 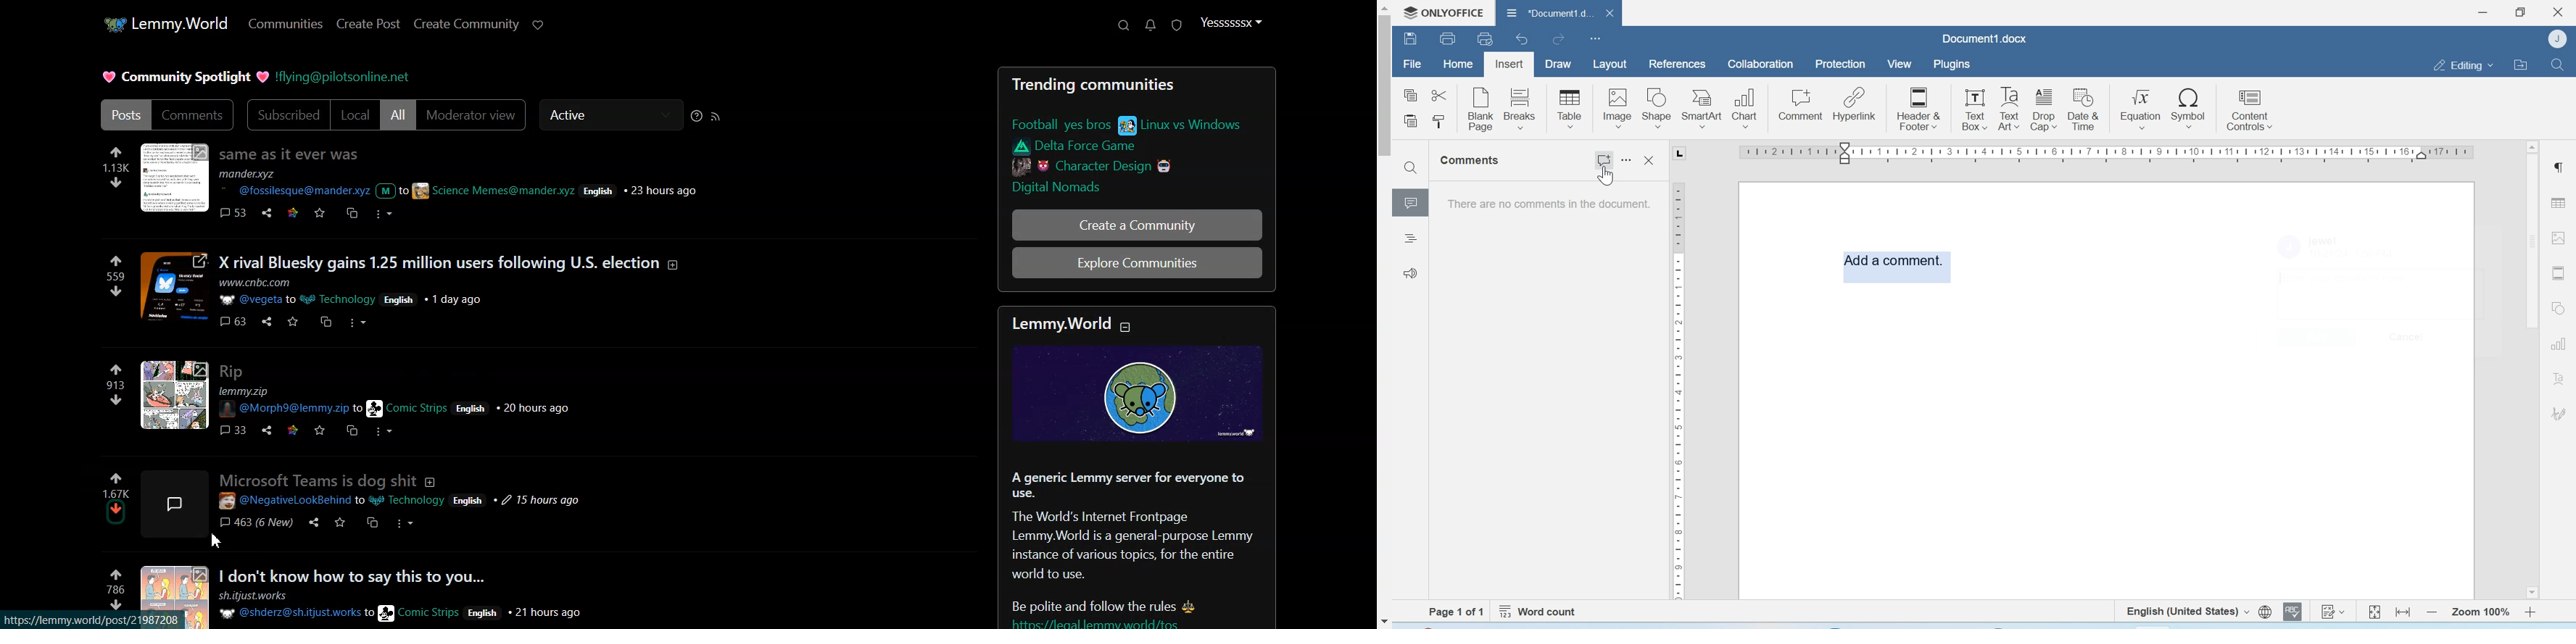 What do you see at coordinates (2561, 307) in the screenshot?
I see `Shapes` at bounding box center [2561, 307].